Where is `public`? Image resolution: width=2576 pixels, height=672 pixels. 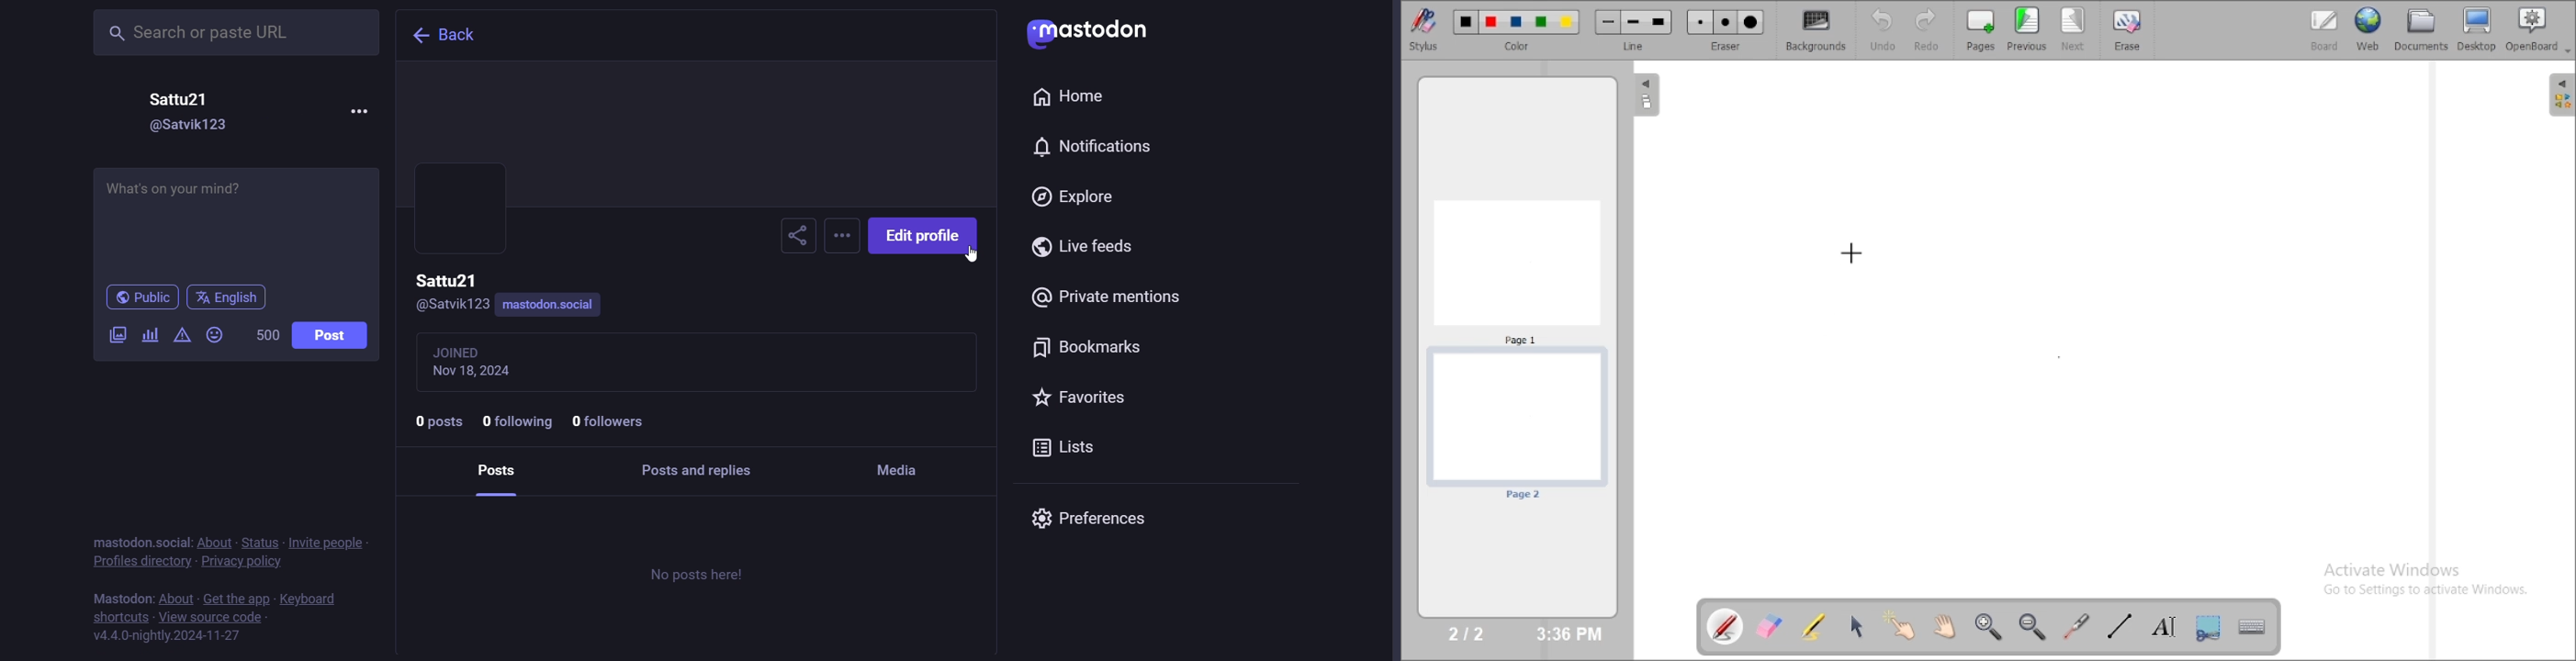
public is located at coordinates (143, 298).